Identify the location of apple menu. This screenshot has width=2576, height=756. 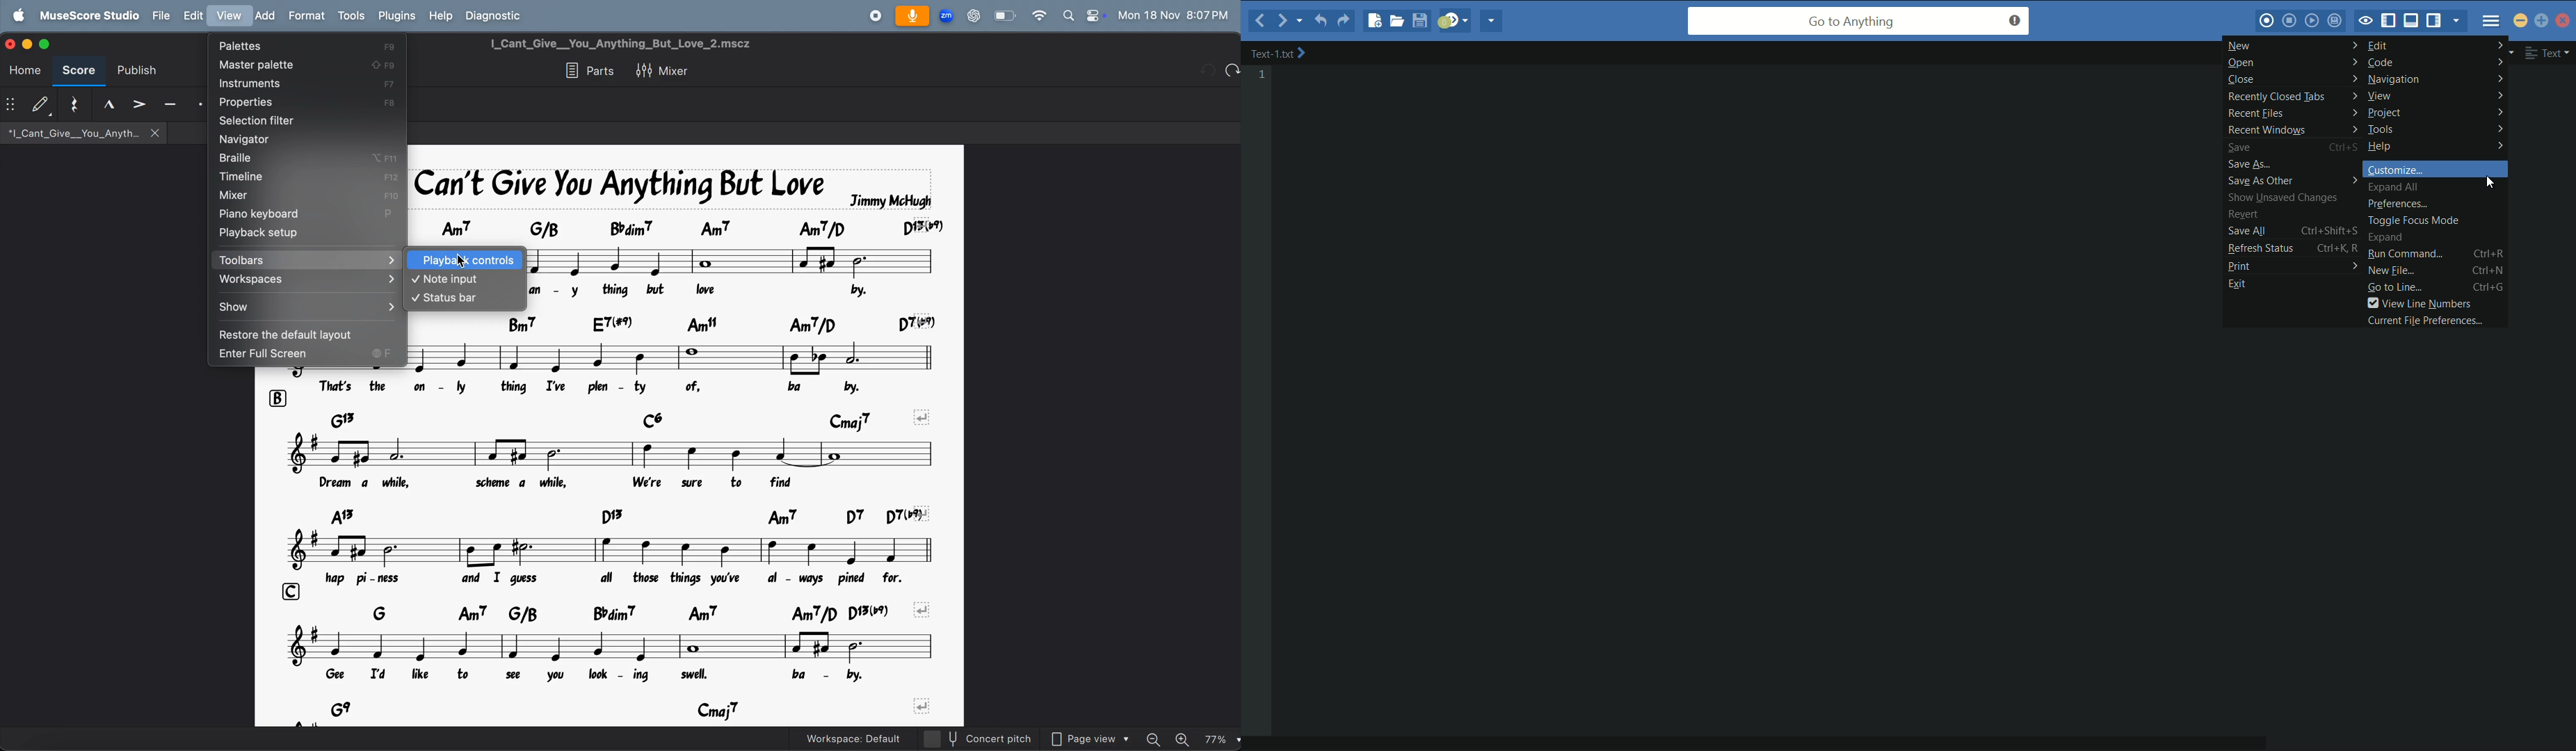
(16, 16).